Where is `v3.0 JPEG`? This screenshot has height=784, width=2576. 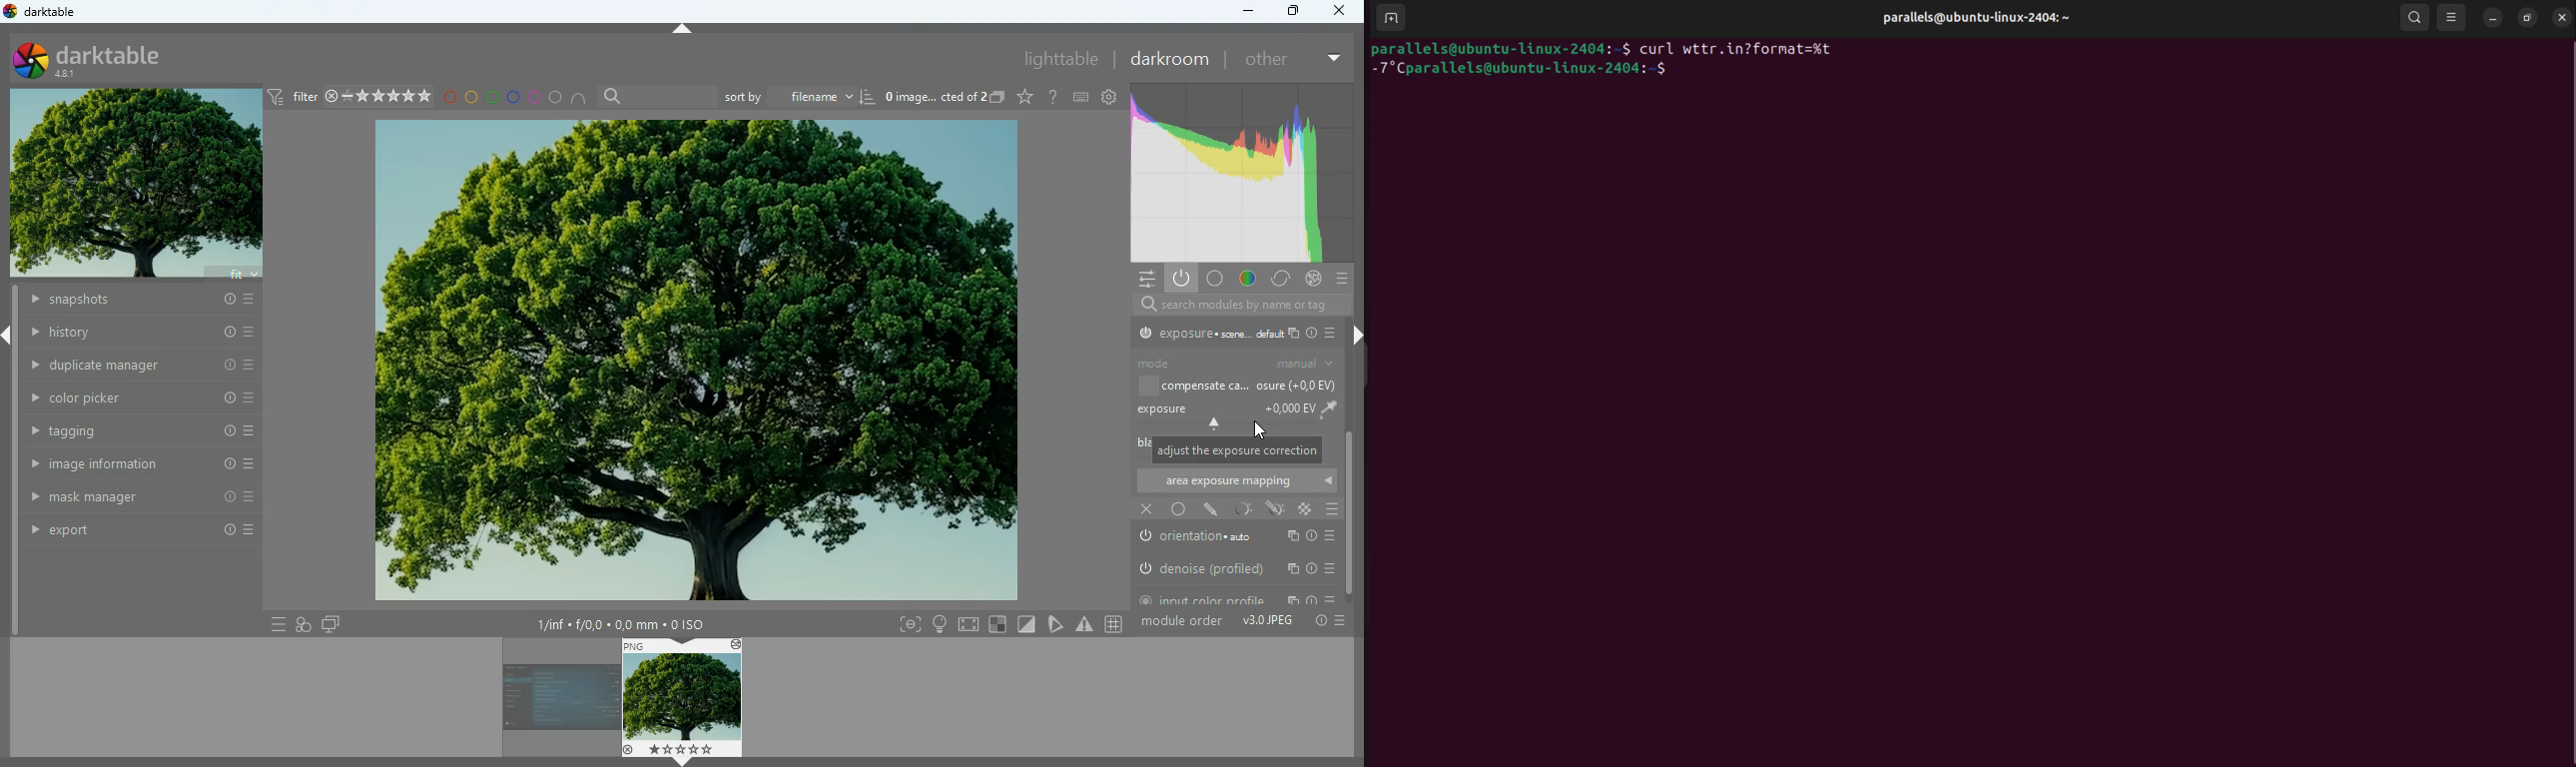 v3.0 JPEG is located at coordinates (1265, 622).